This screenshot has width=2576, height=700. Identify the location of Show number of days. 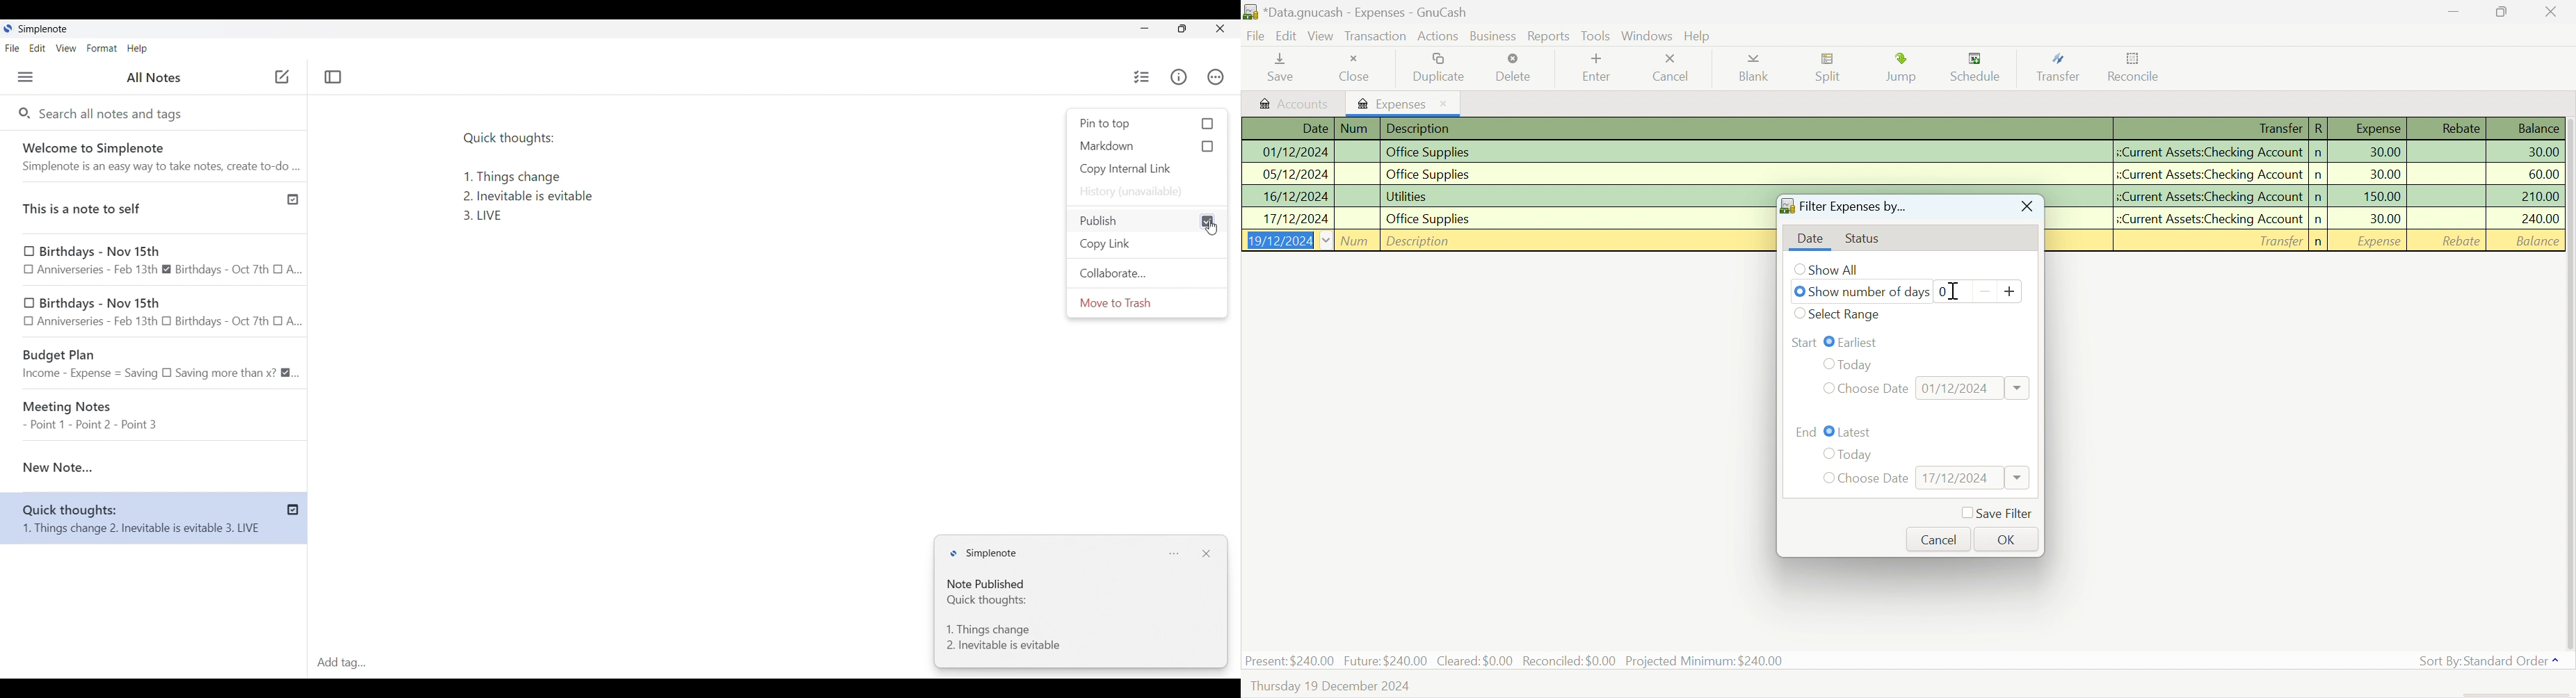
(1870, 293).